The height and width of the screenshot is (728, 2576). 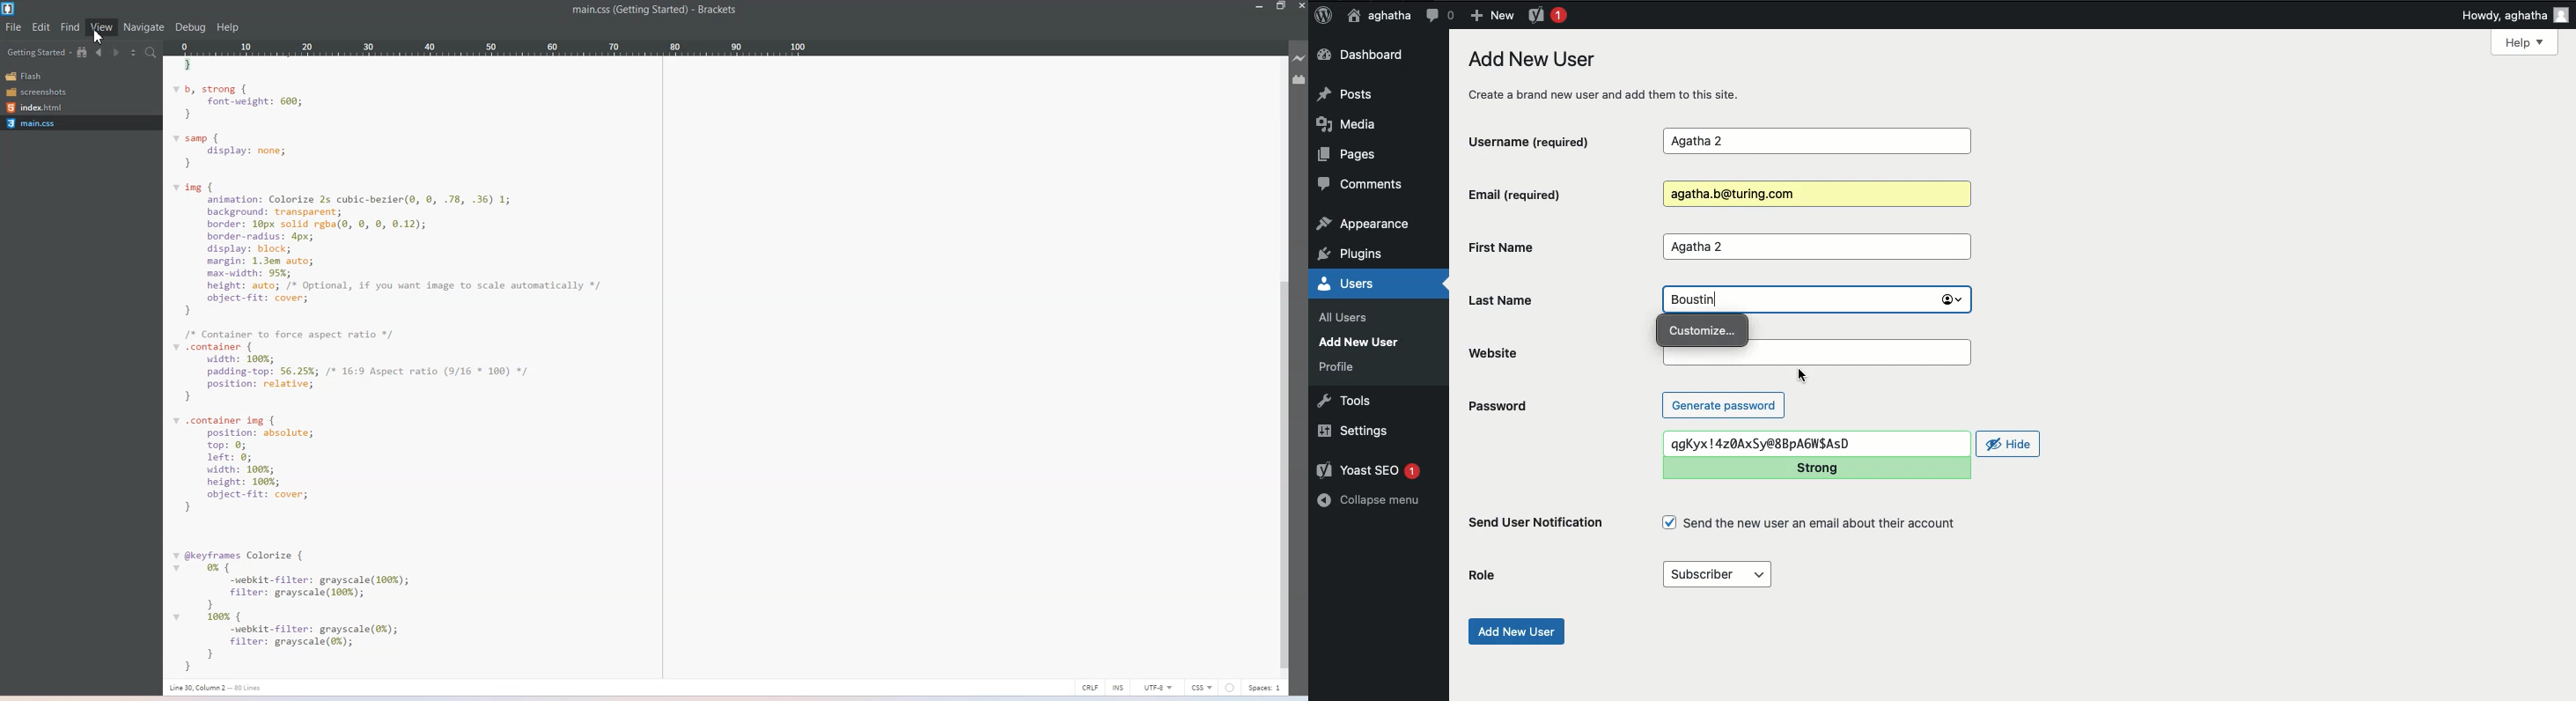 What do you see at coordinates (1345, 399) in the screenshot?
I see `Tools` at bounding box center [1345, 399].